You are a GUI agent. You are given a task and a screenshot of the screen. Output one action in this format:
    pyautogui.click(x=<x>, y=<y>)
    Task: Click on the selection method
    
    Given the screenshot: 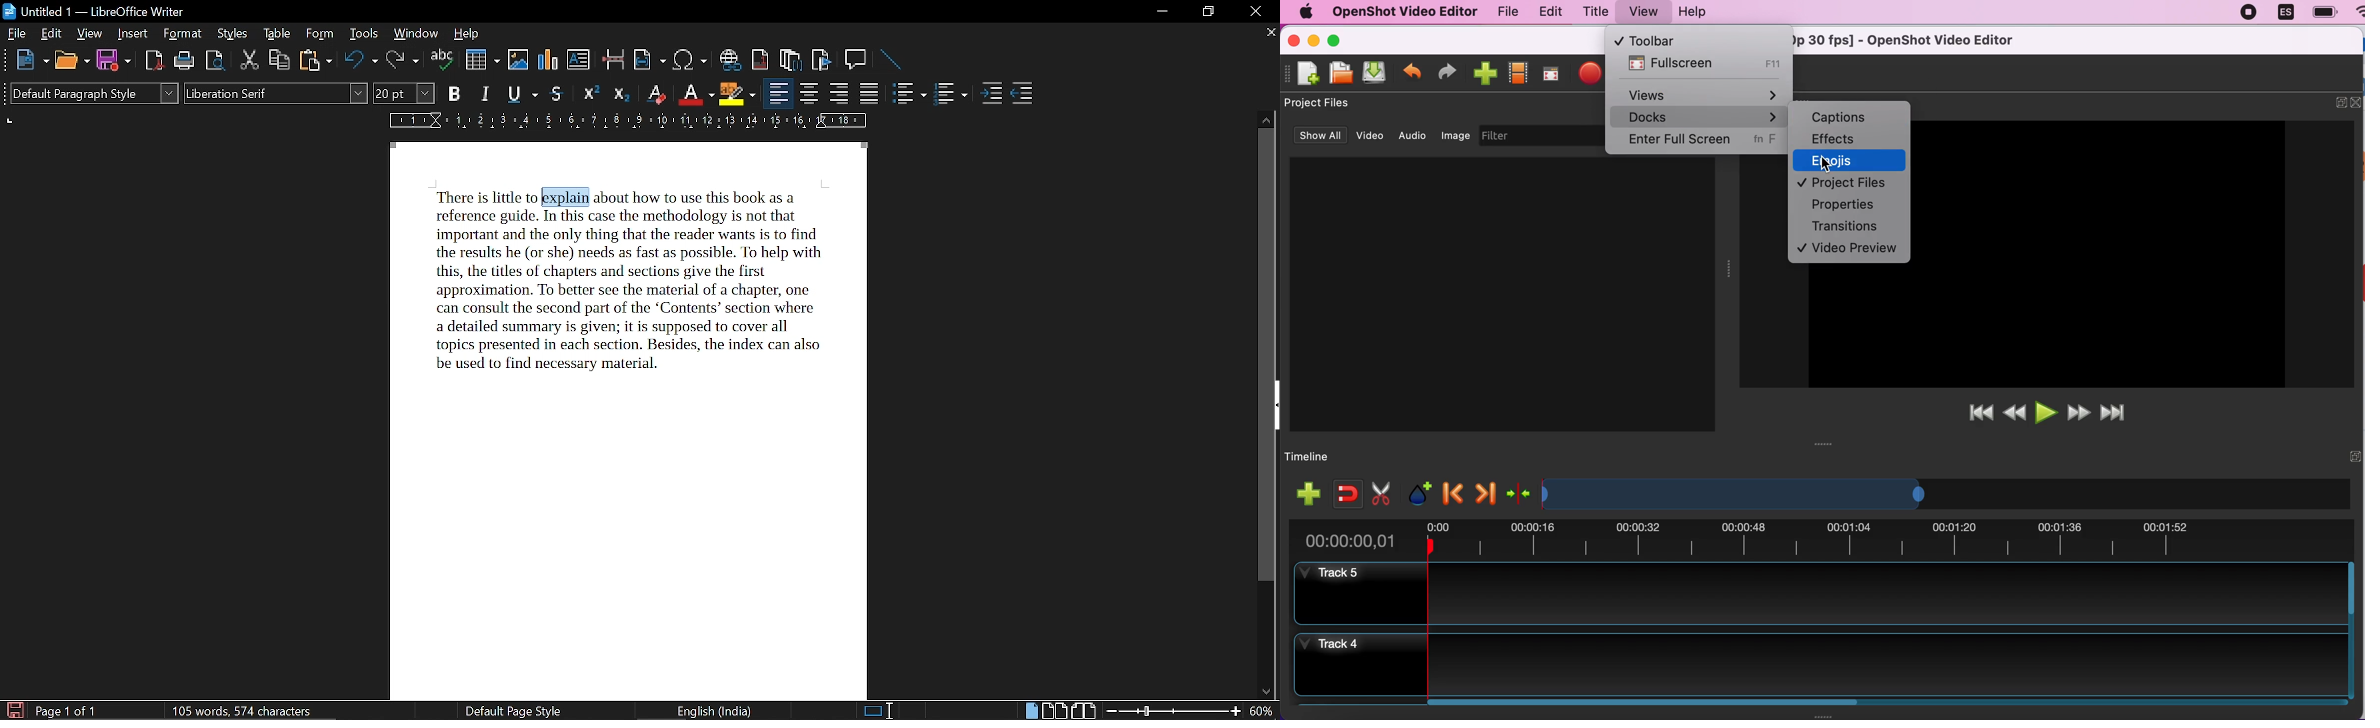 What is the action you would take?
    pyautogui.click(x=877, y=710)
    